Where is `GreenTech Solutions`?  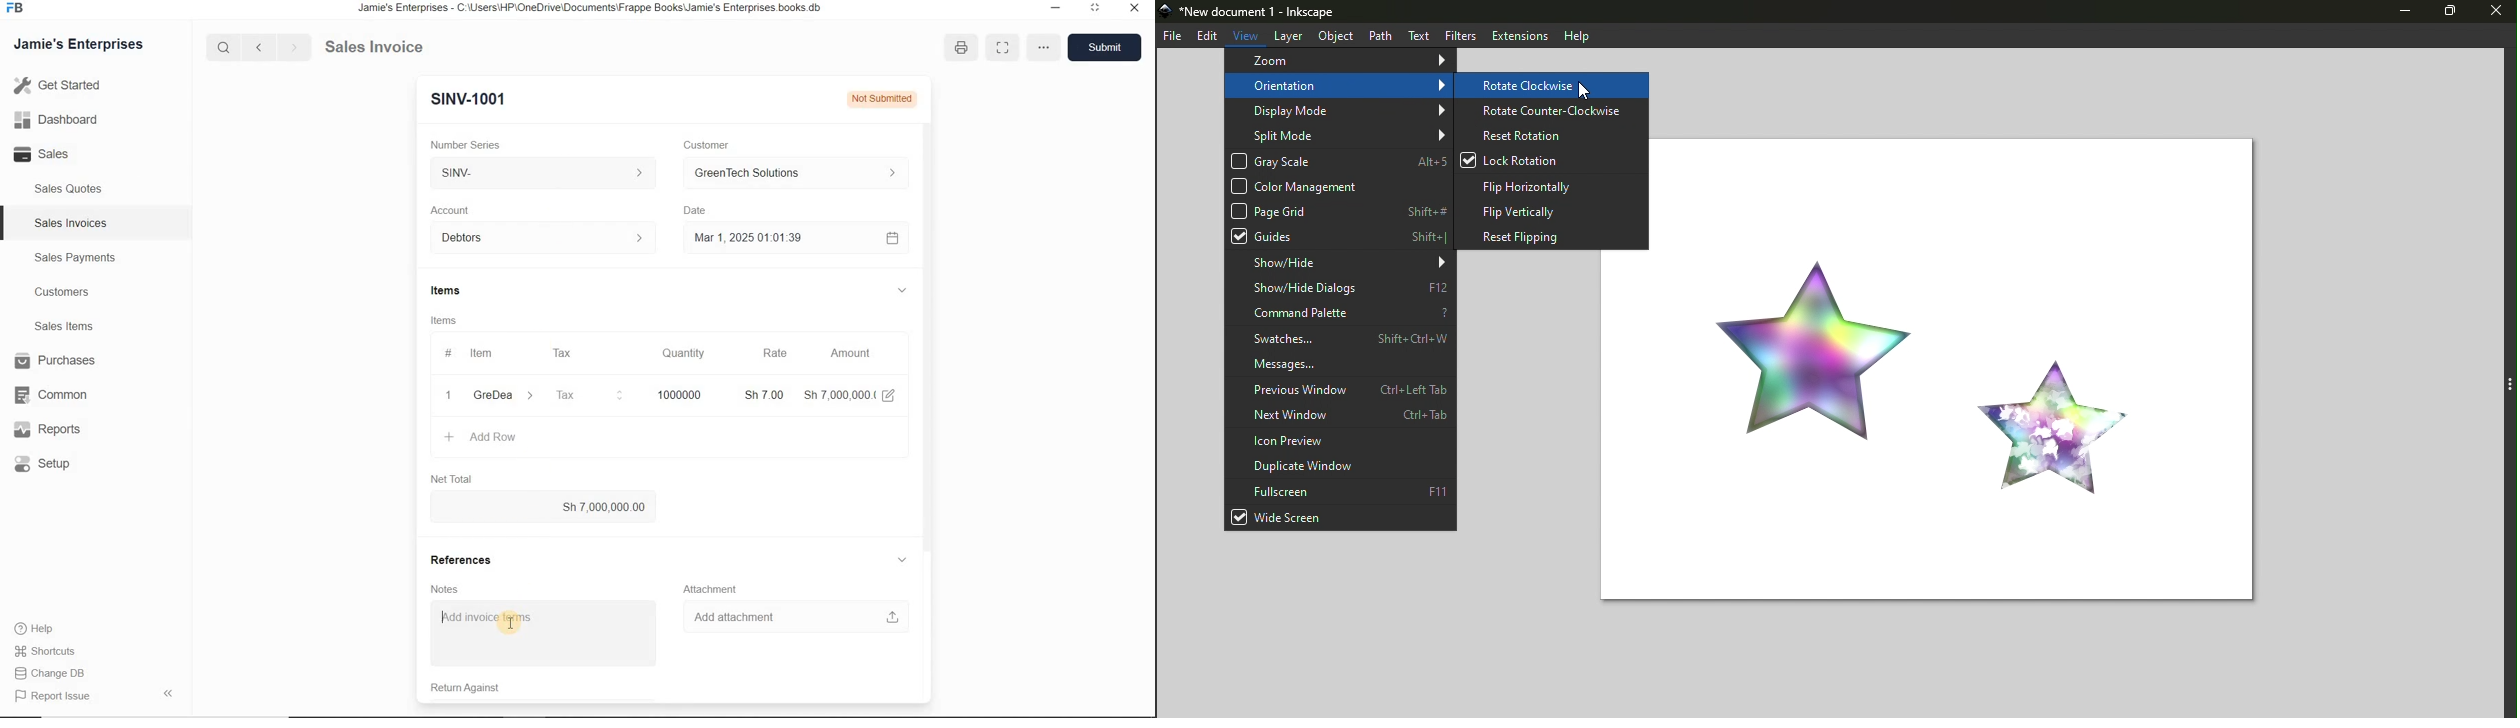
GreenTech Solutions is located at coordinates (790, 174).